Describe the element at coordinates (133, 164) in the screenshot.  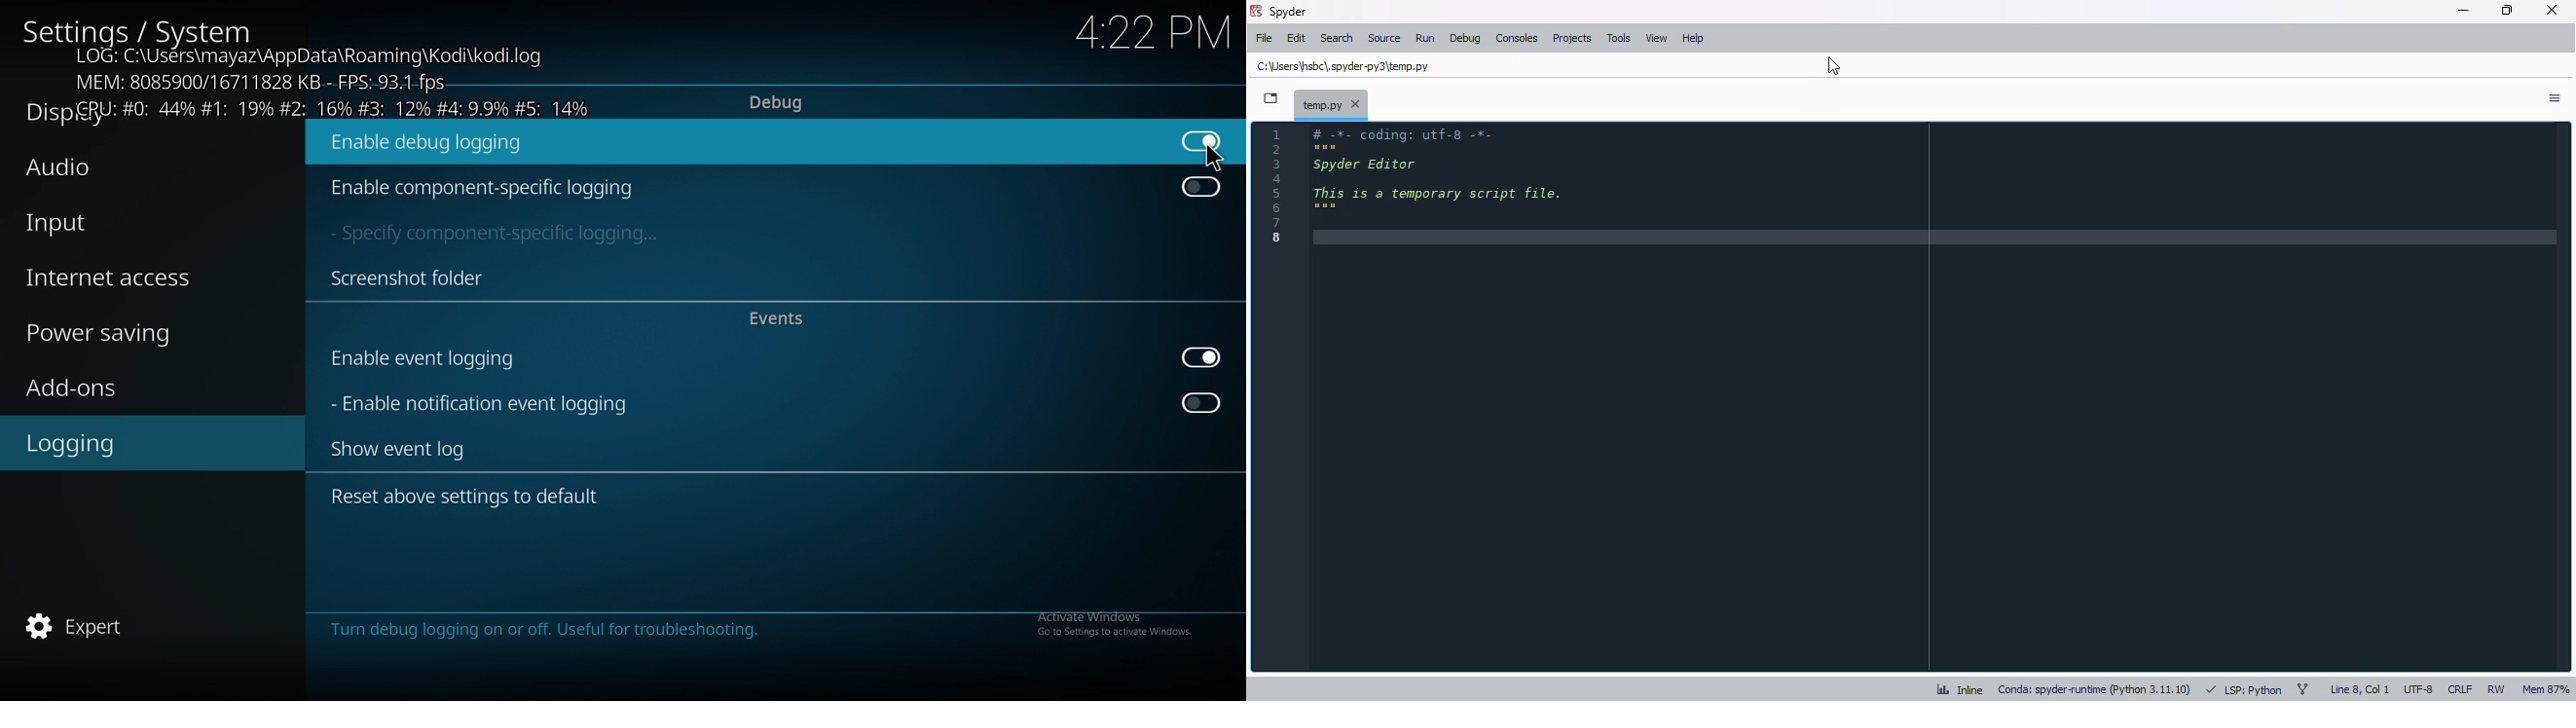
I see `audio` at that location.